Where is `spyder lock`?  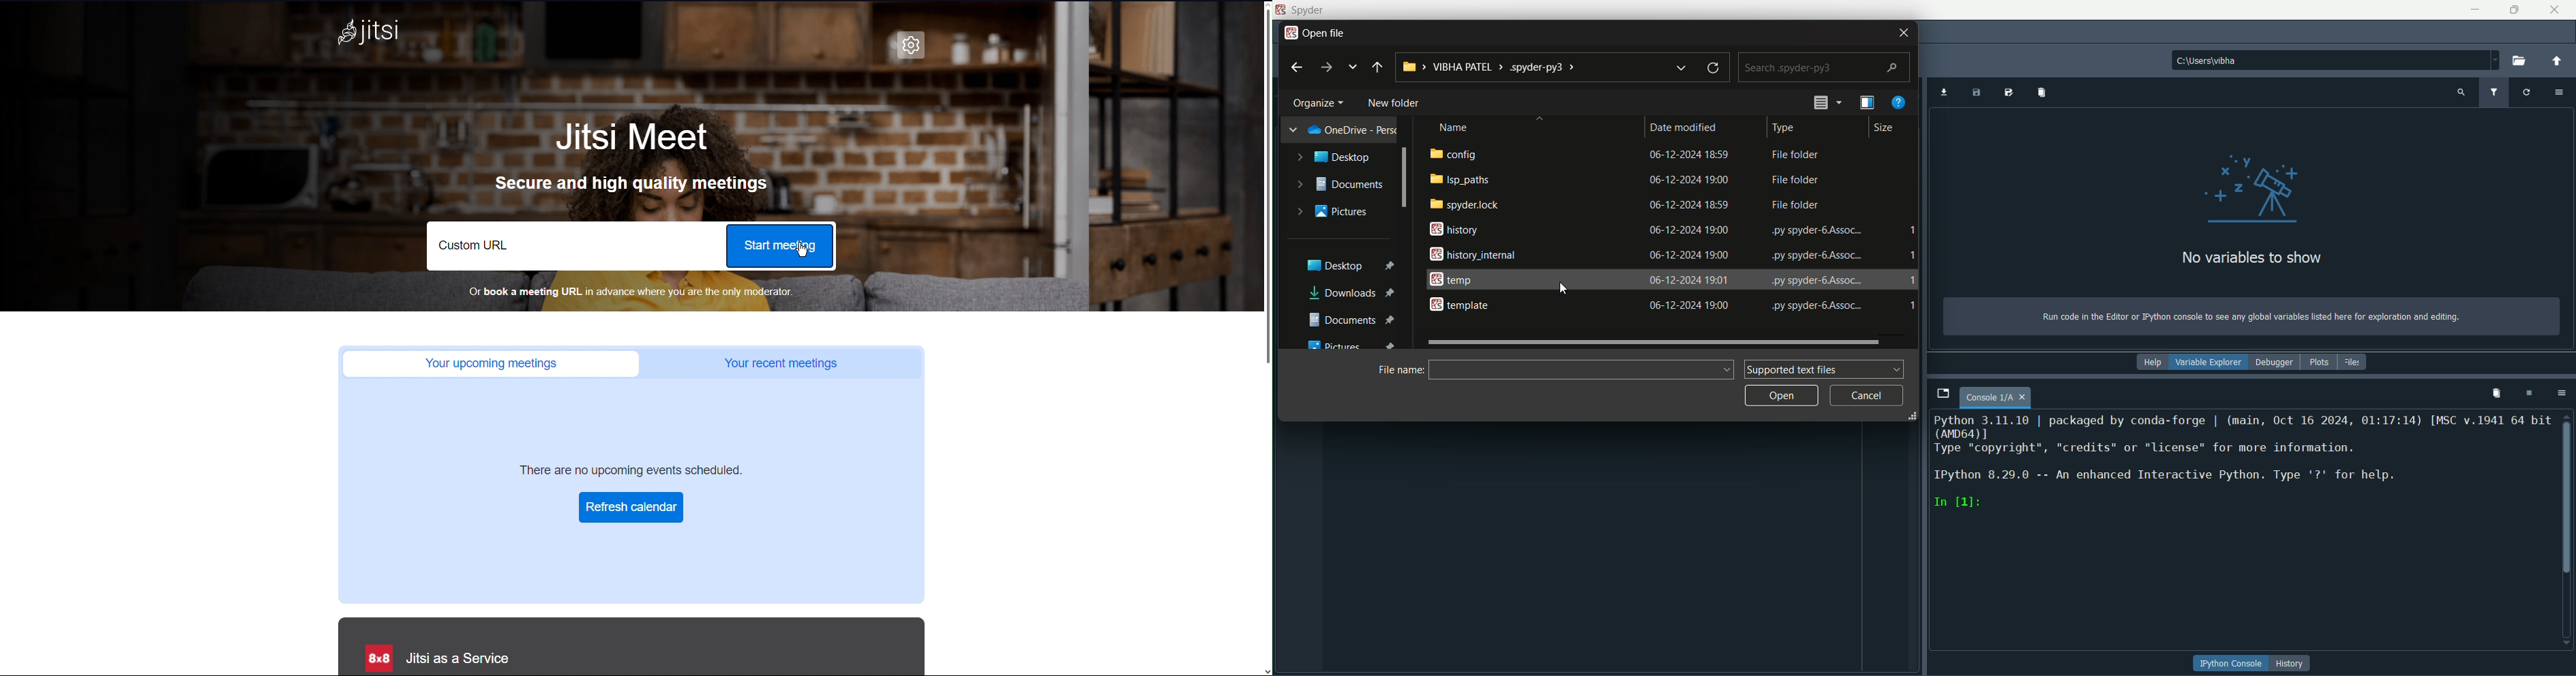
spyder lock is located at coordinates (1465, 205).